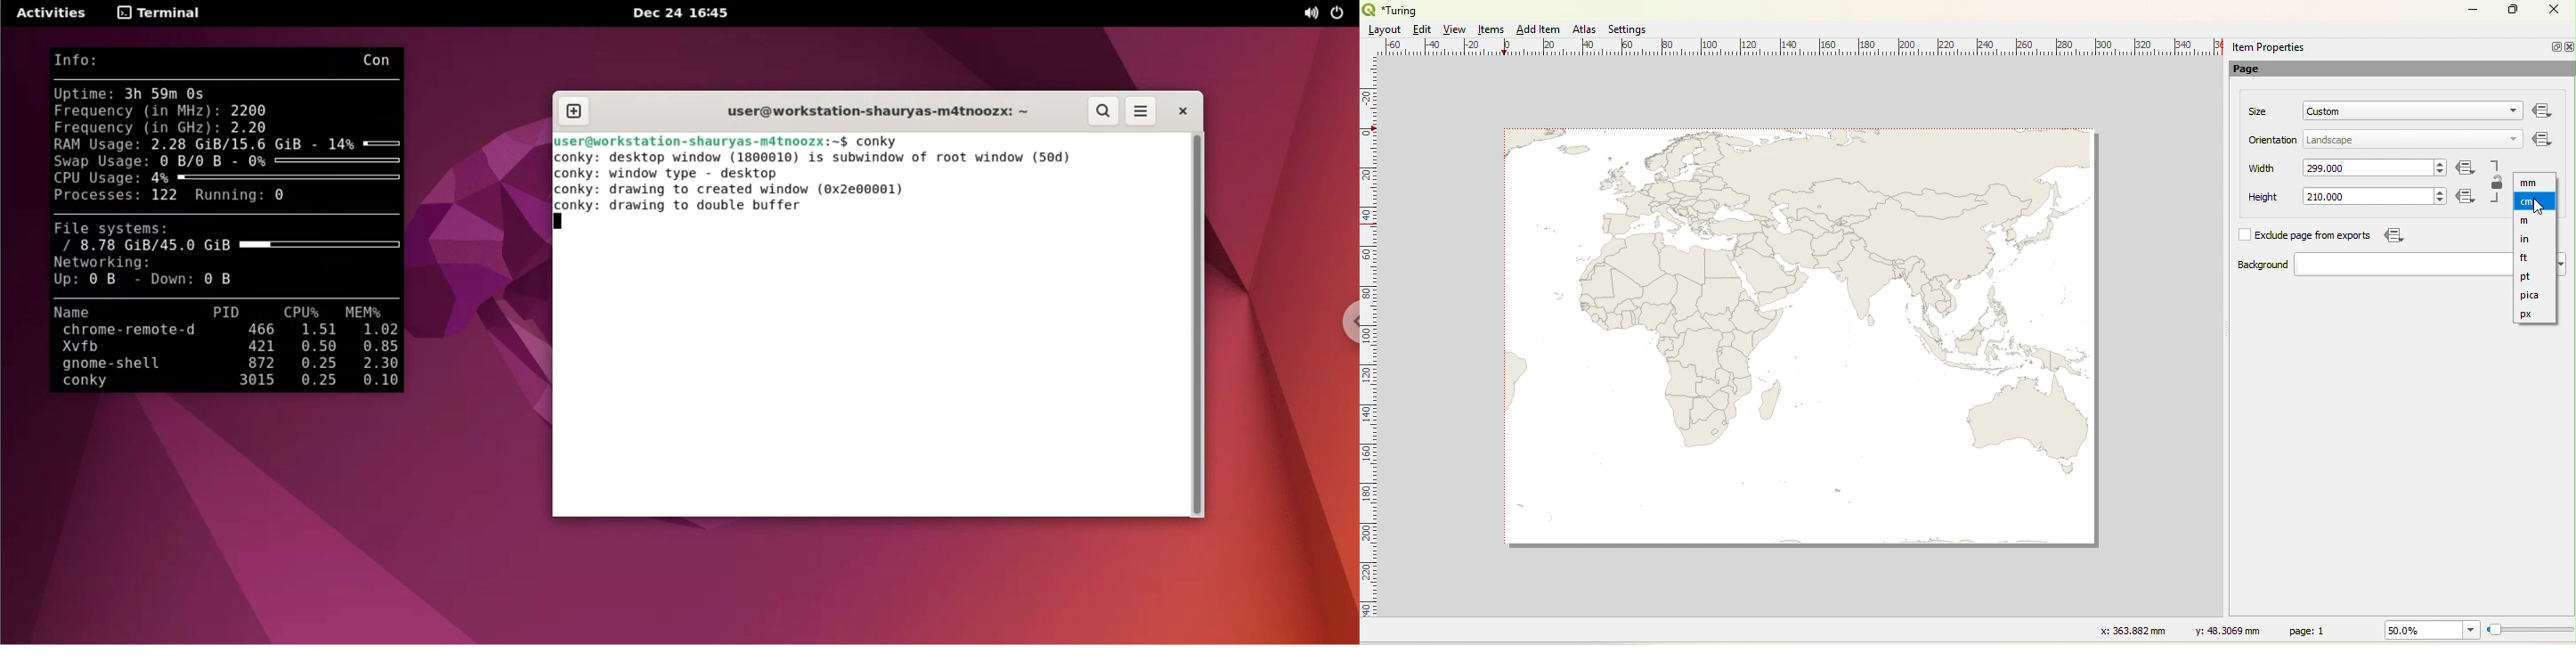 This screenshot has height=672, width=2576. I want to click on item properties, so click(2268, 47).